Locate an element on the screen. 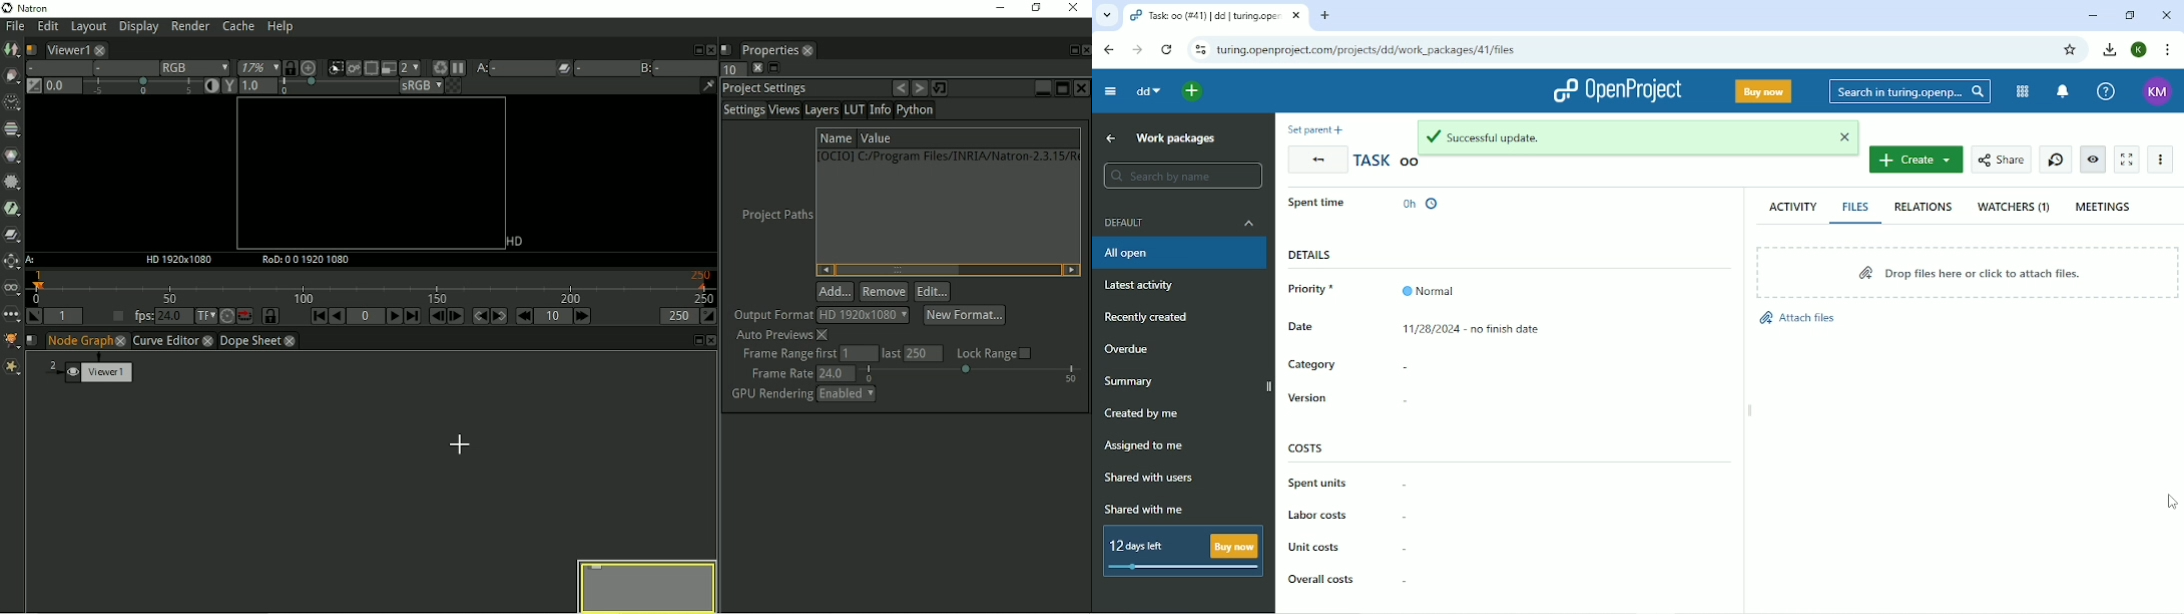 This screenshot has height=616, width=2184. Search tab is located at coordinates (1105, 15).